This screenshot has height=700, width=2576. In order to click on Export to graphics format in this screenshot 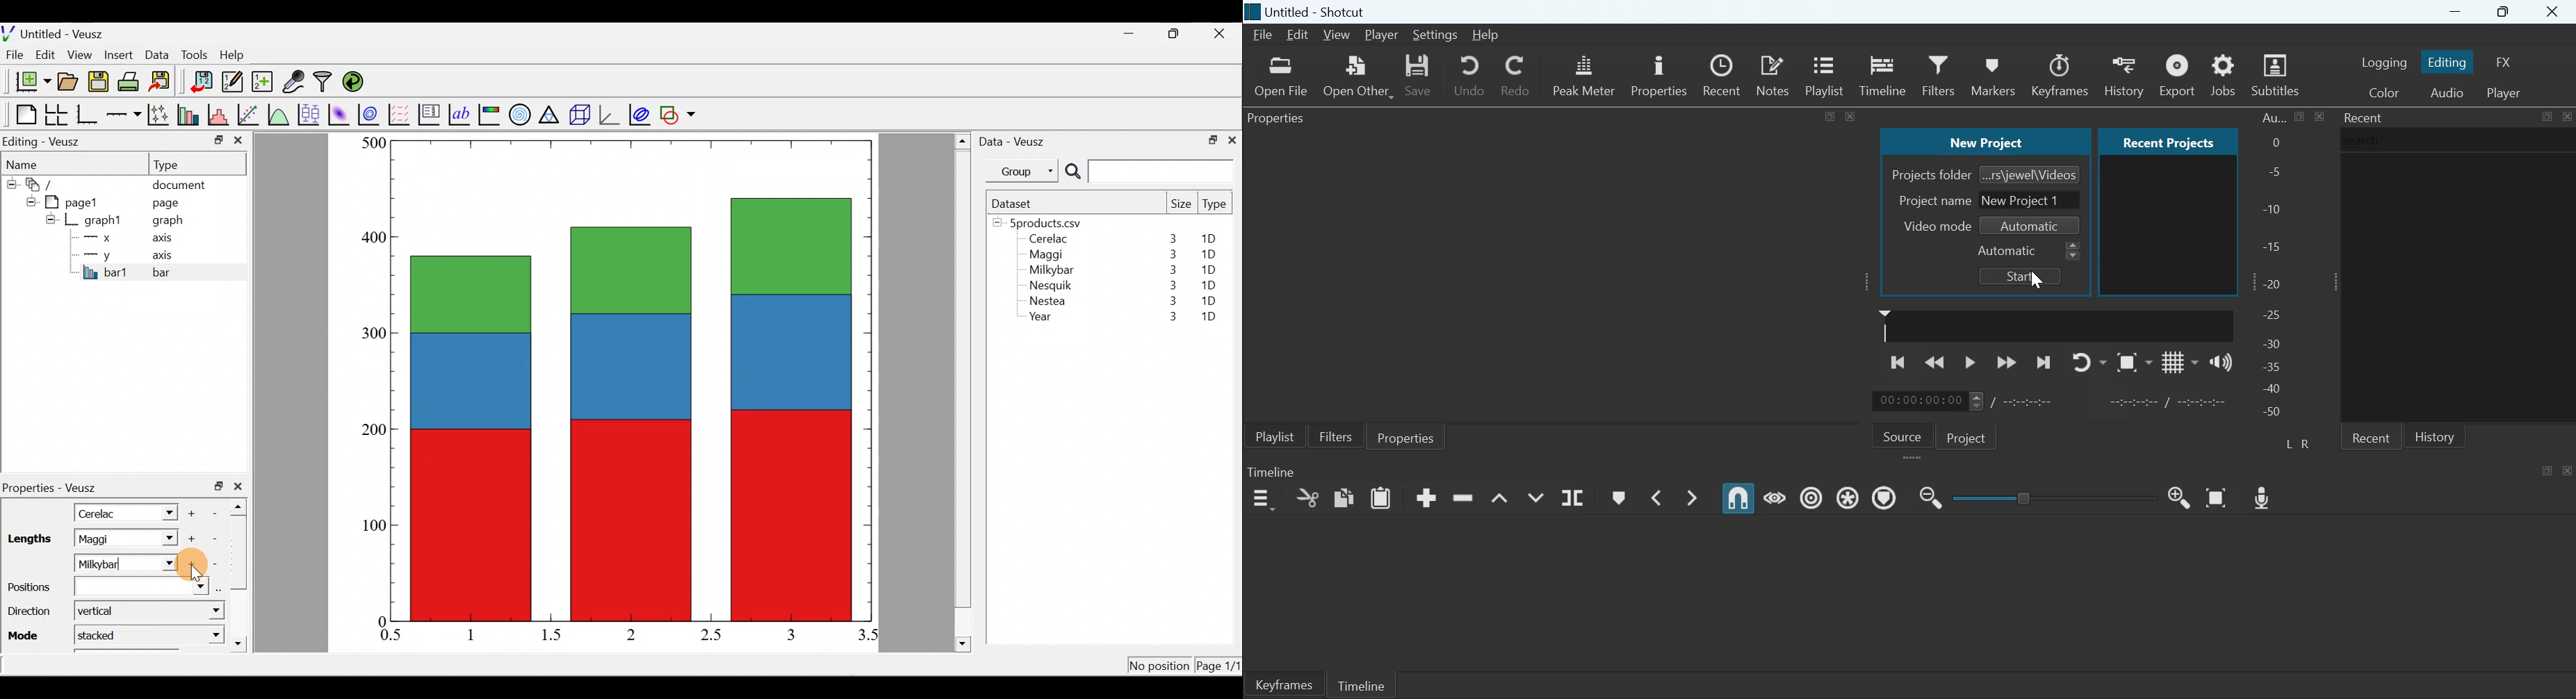, I will do `click(164, 82)`.